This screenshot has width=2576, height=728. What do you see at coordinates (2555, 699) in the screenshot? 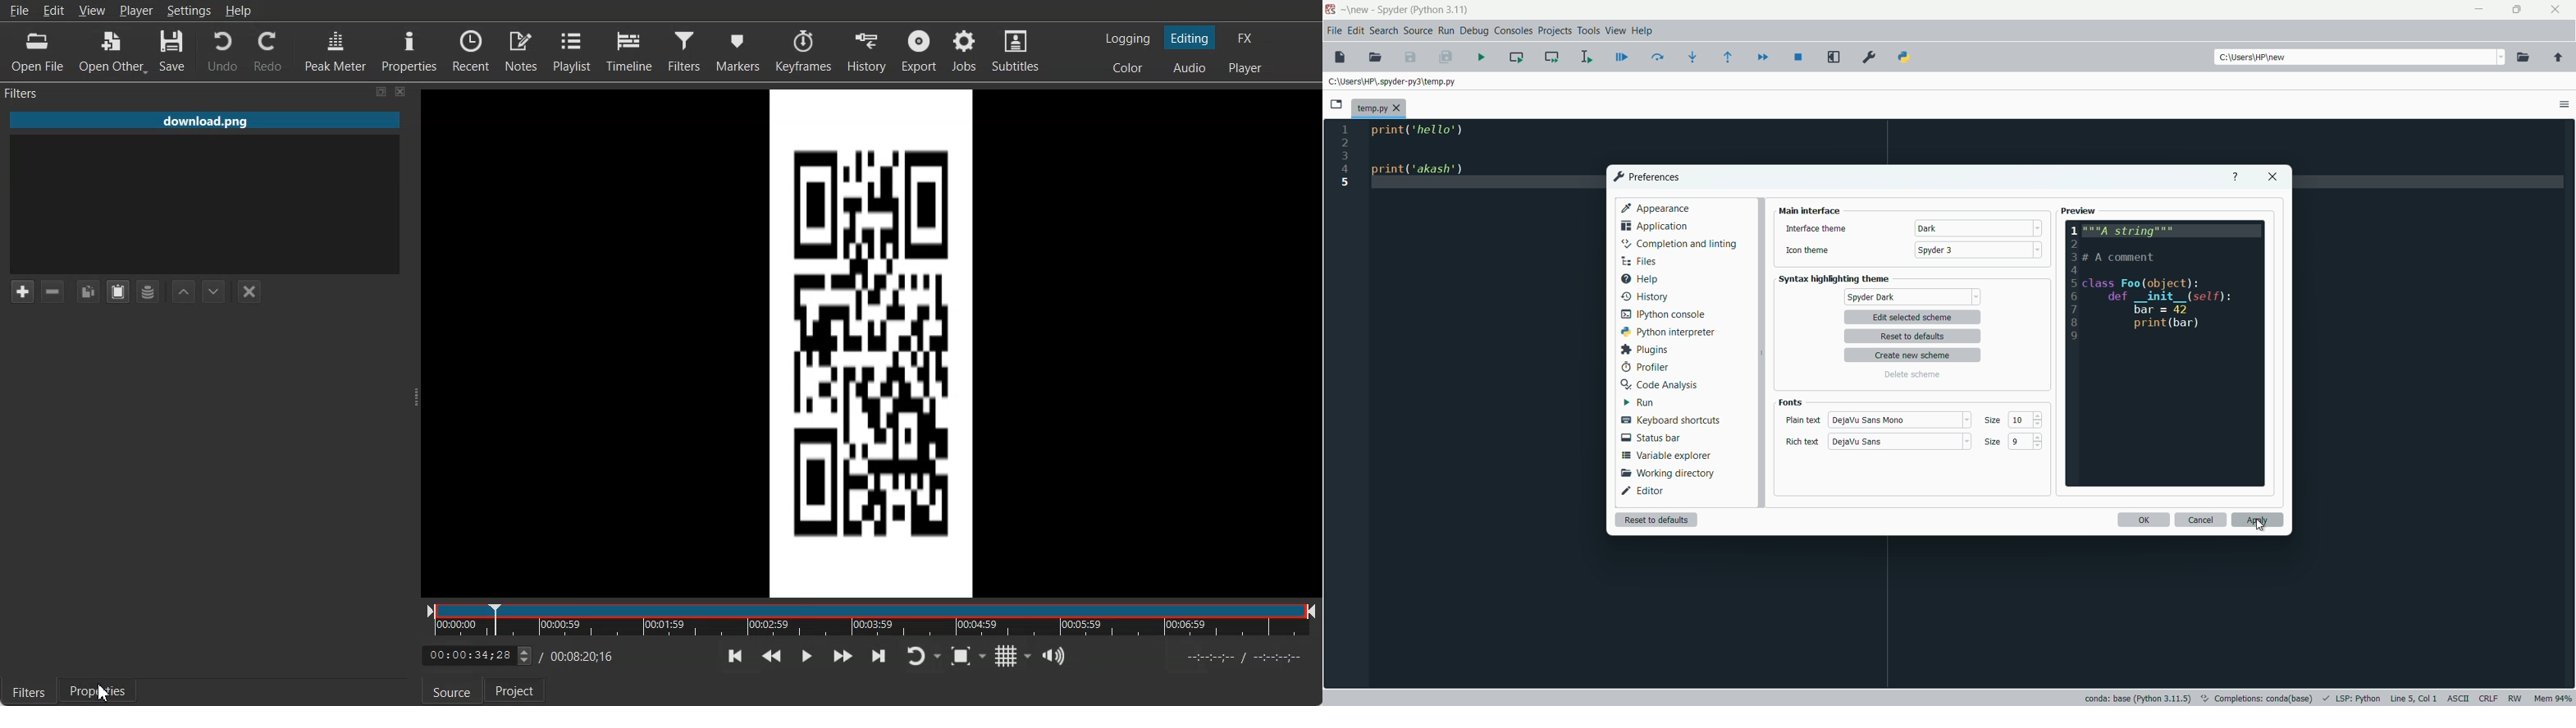
I see `memory usage` at bounding box center [2555, 699].